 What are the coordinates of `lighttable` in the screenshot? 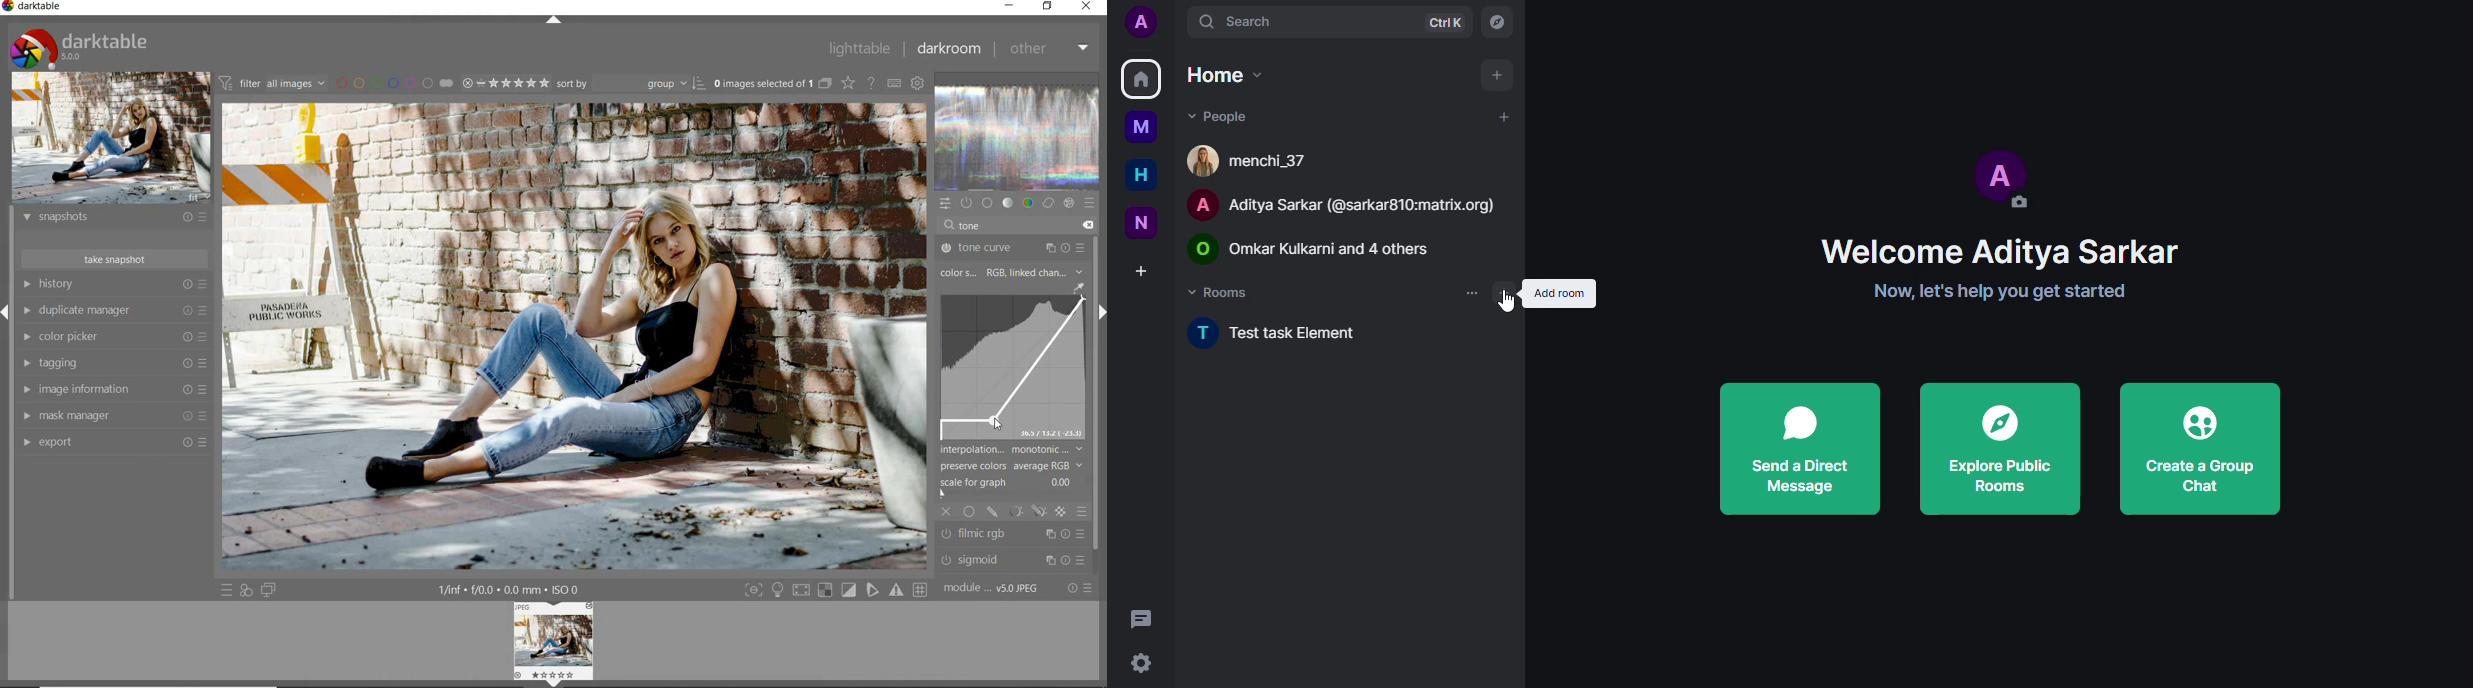 It's located at (858, 51).